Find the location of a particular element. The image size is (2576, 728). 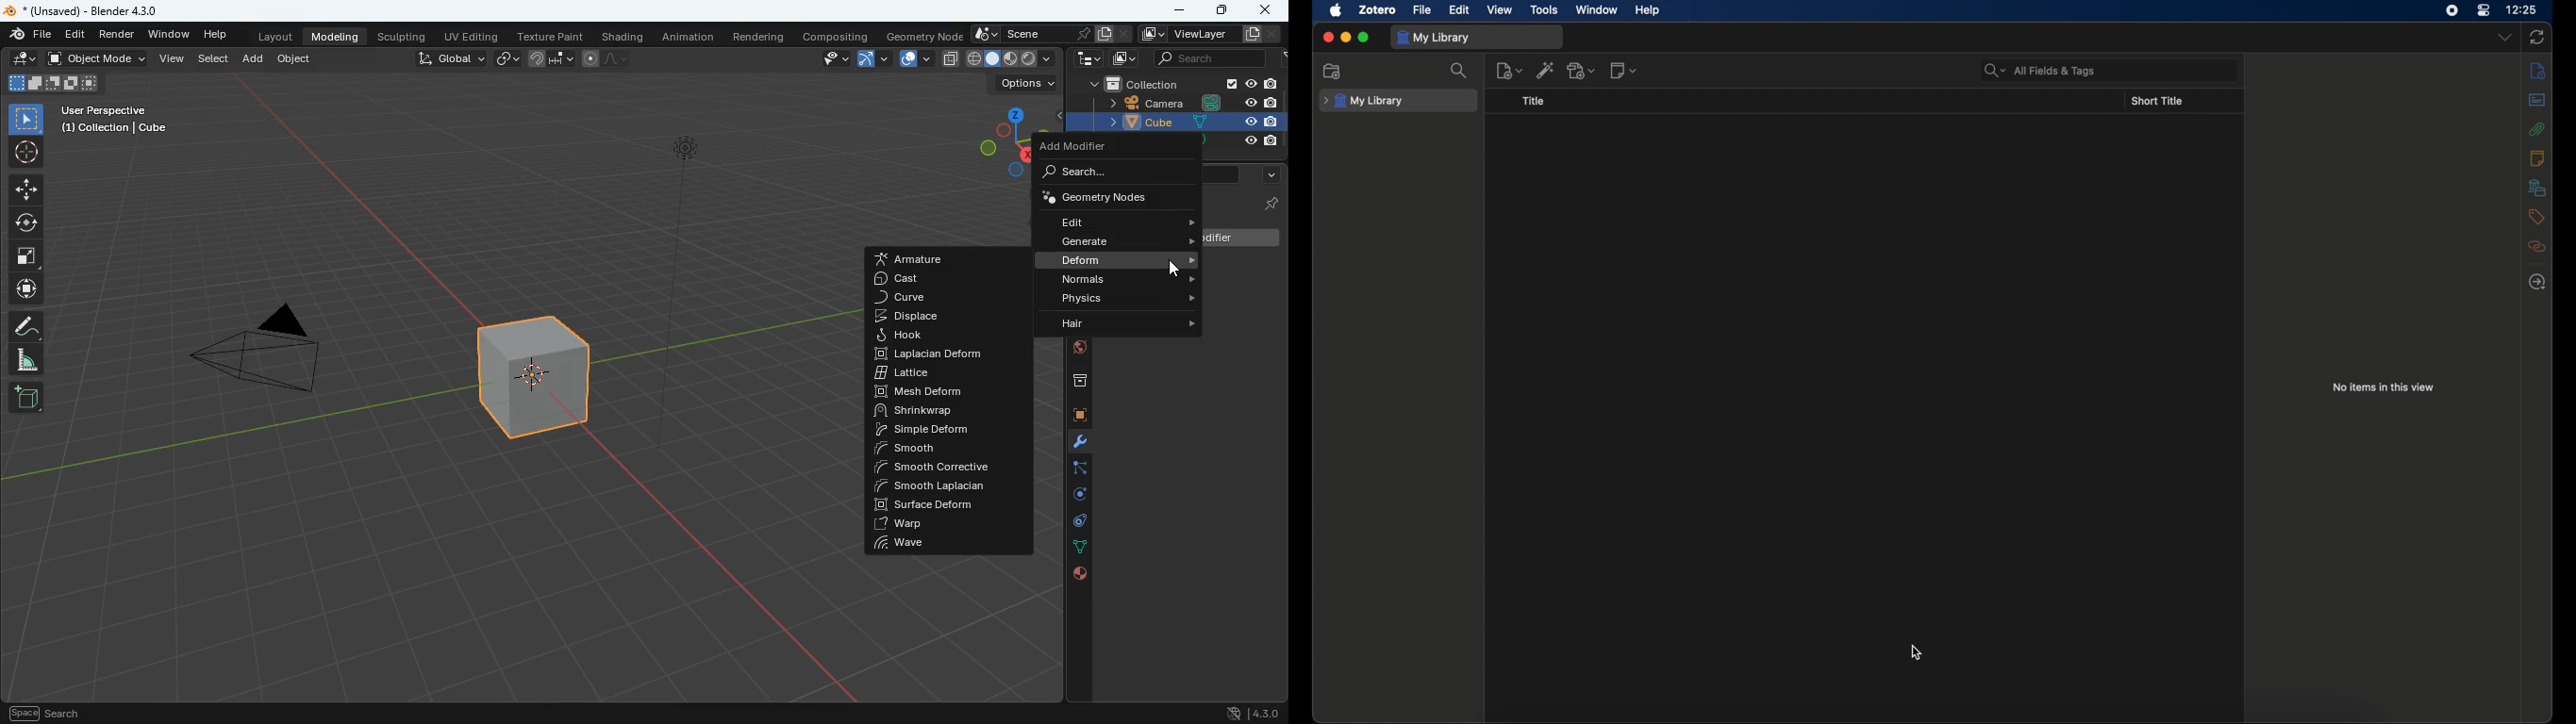

add item by identifier is located at coordinates (1547, 70).